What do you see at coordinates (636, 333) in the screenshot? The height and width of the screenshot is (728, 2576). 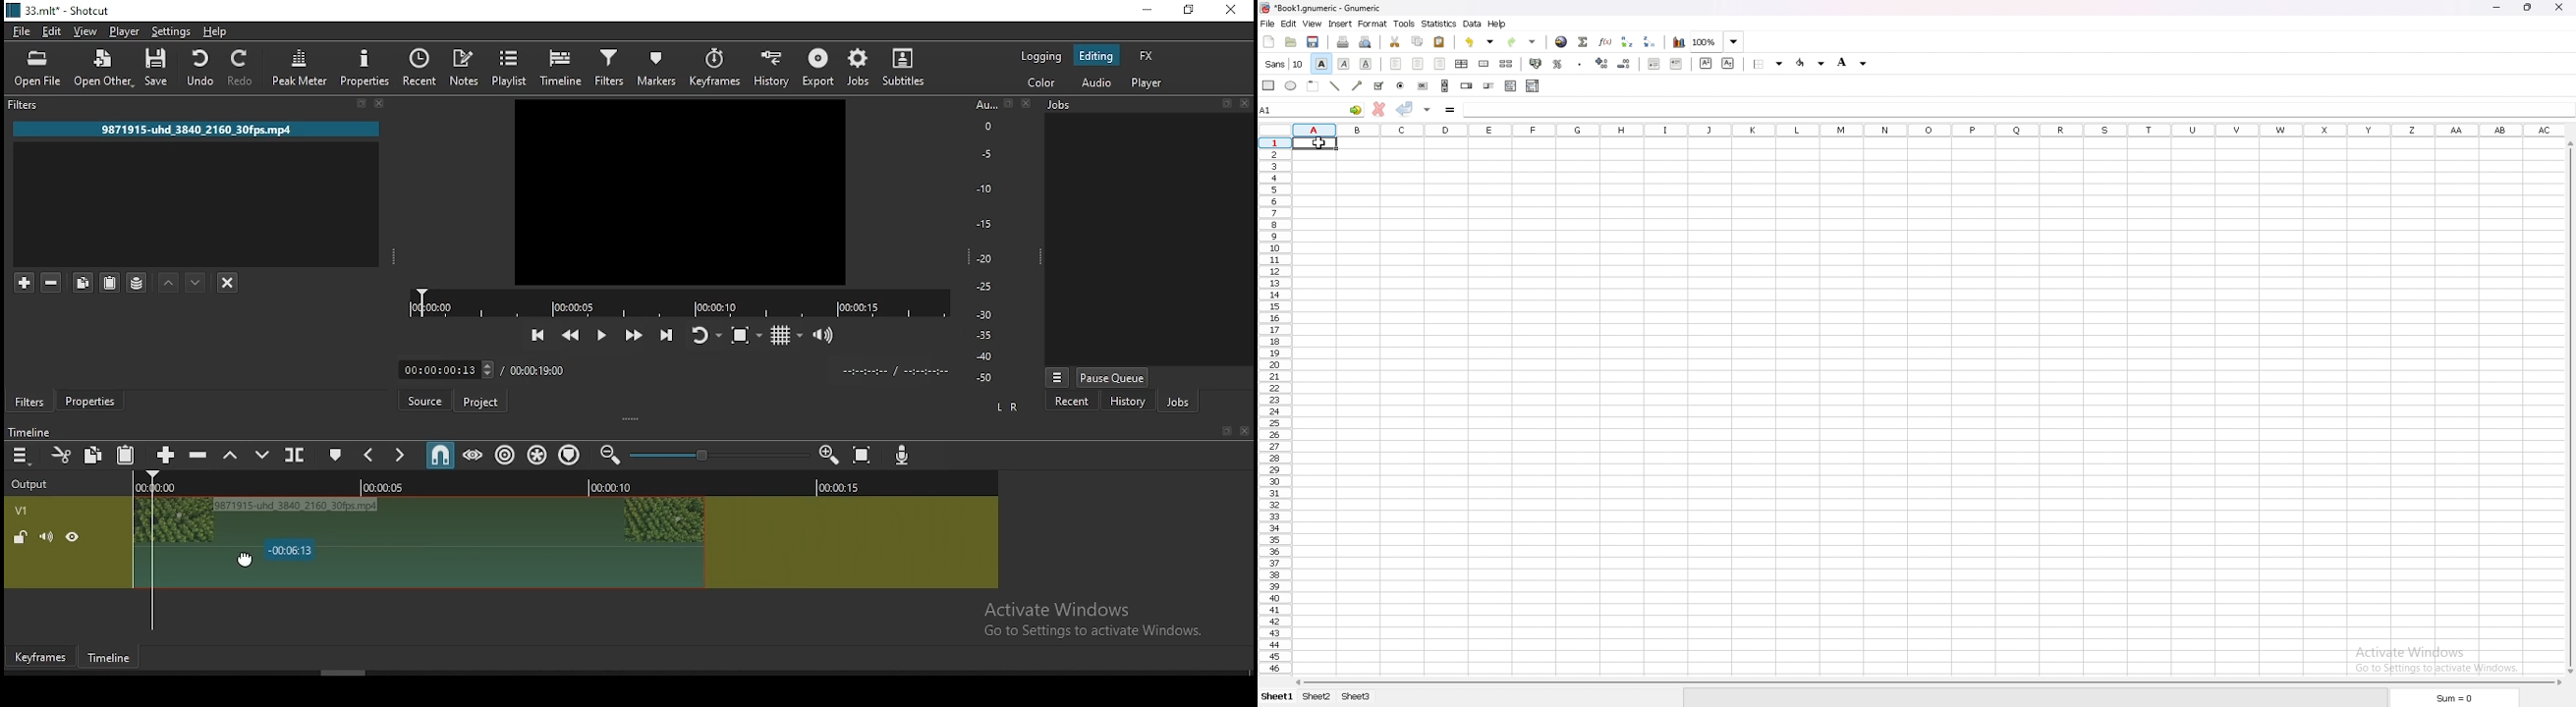 I see `play quickly forward` at bounding box center [636, 333].